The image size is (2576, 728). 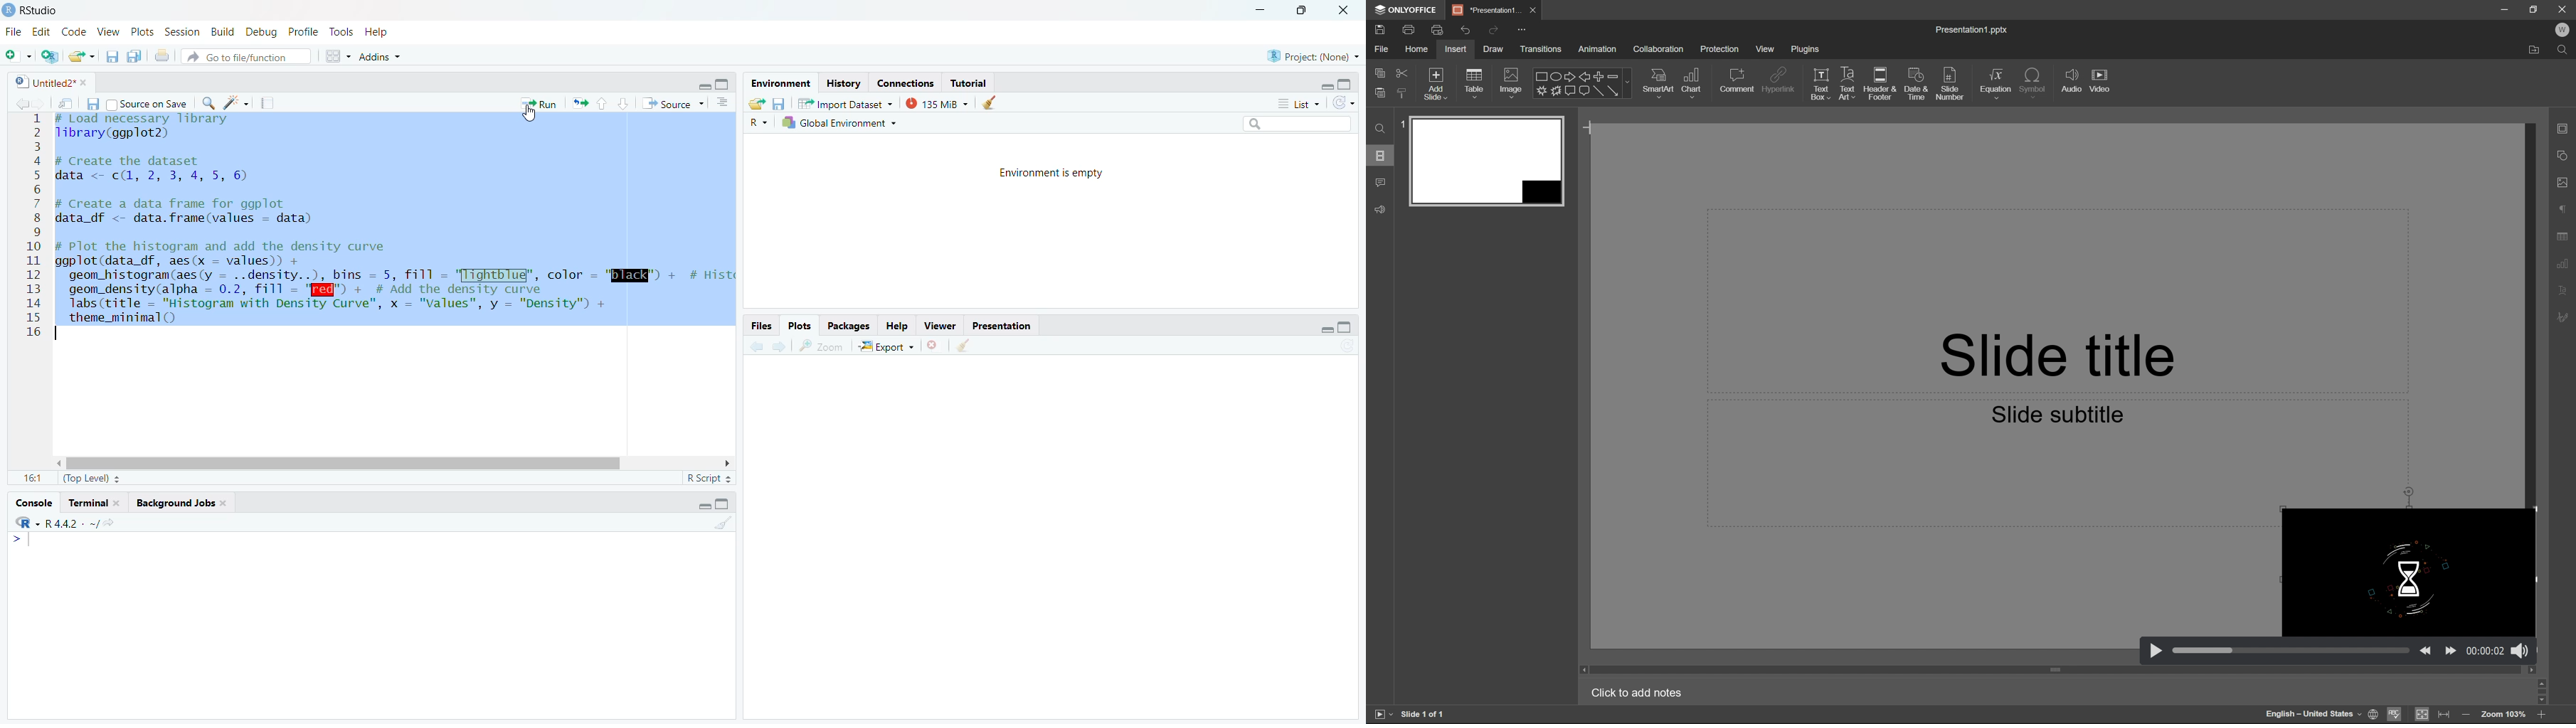 I want to click on maximize, so click(x=1303, y=11).